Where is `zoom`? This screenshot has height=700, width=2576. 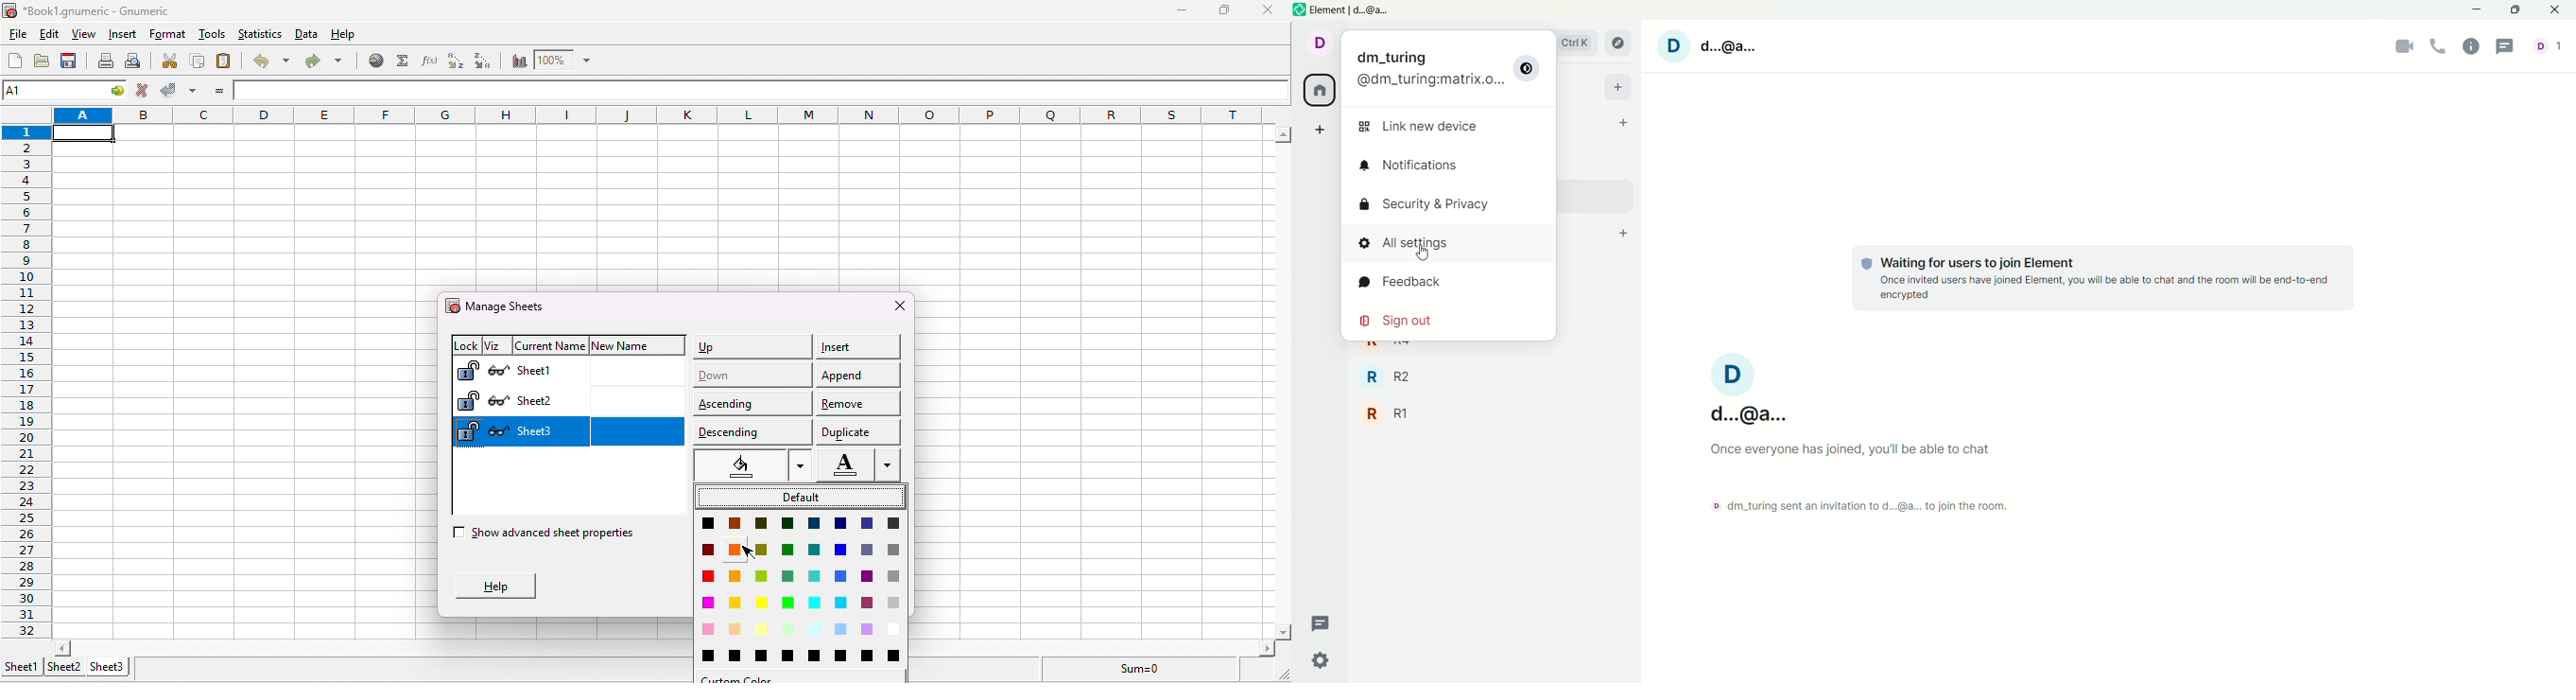
zoom is located at coordinates (569, 61).